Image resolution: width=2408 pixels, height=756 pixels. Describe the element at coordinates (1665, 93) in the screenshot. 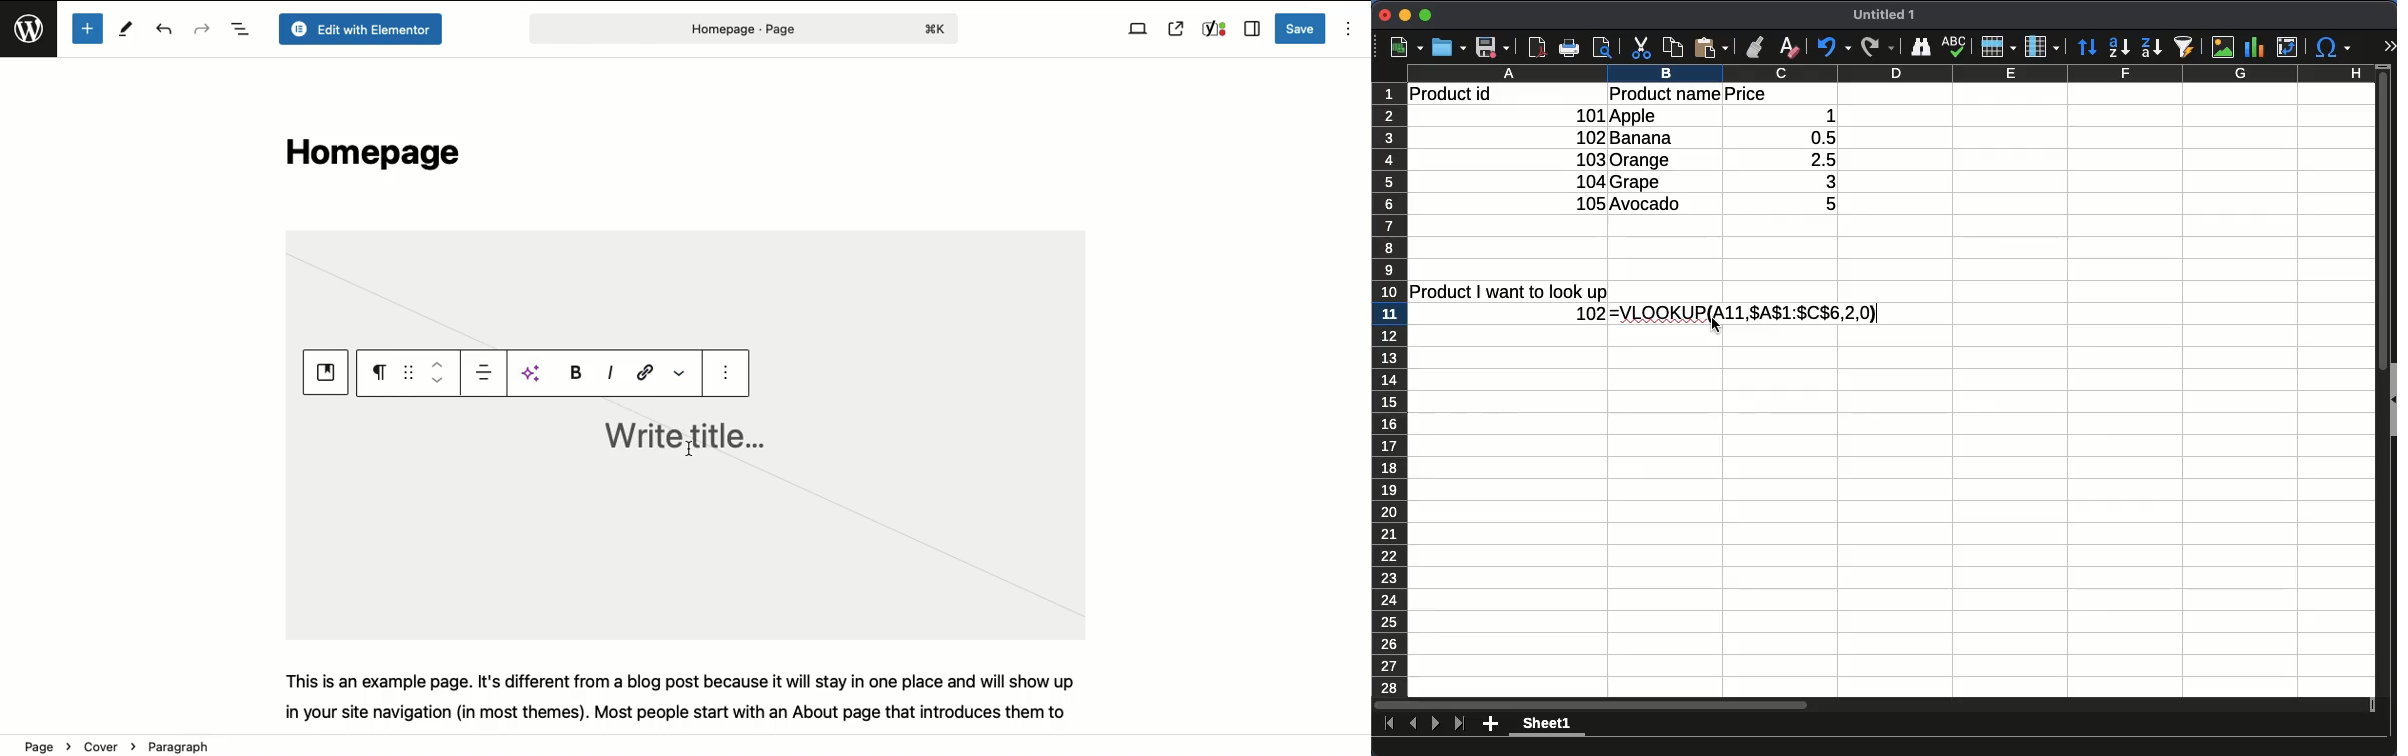

I see `product name` at that location.